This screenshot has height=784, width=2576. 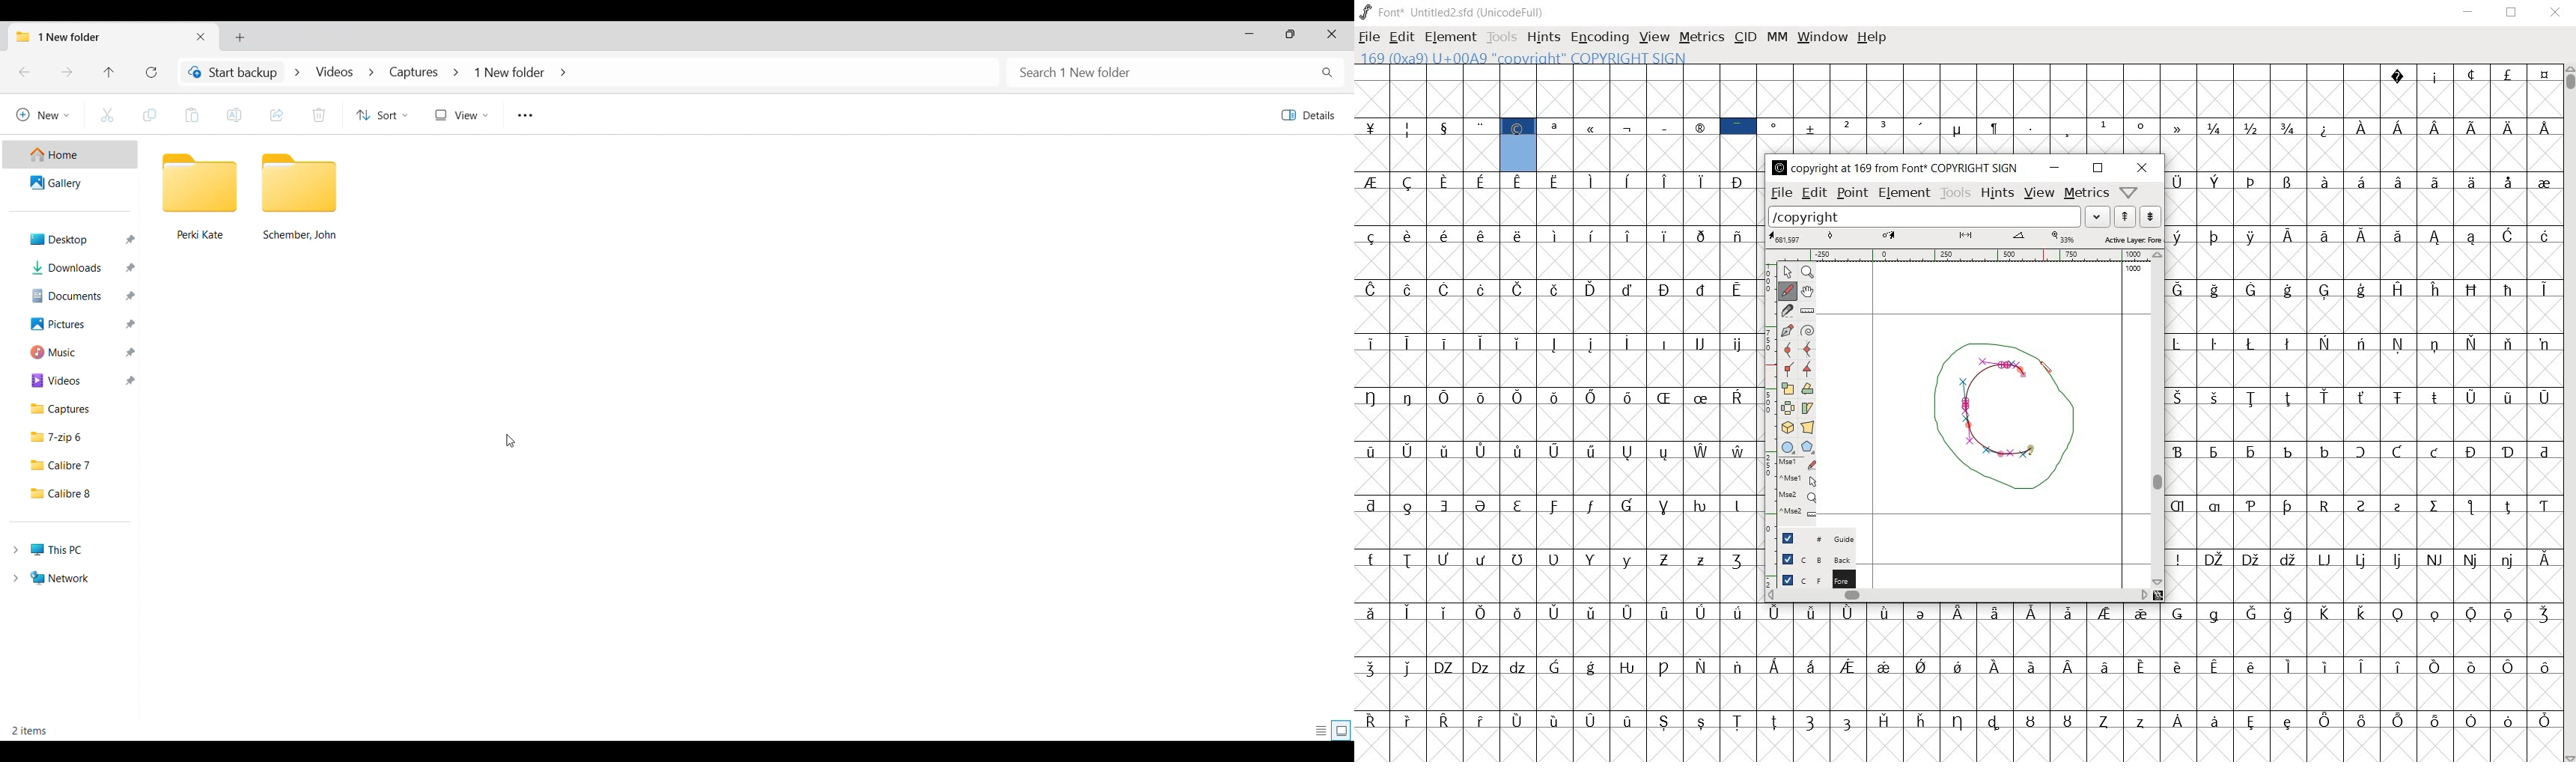 What do you see at coordinates (2513, 13) in the screenshot?
I see `restore` at bounding box center [2513, 13].